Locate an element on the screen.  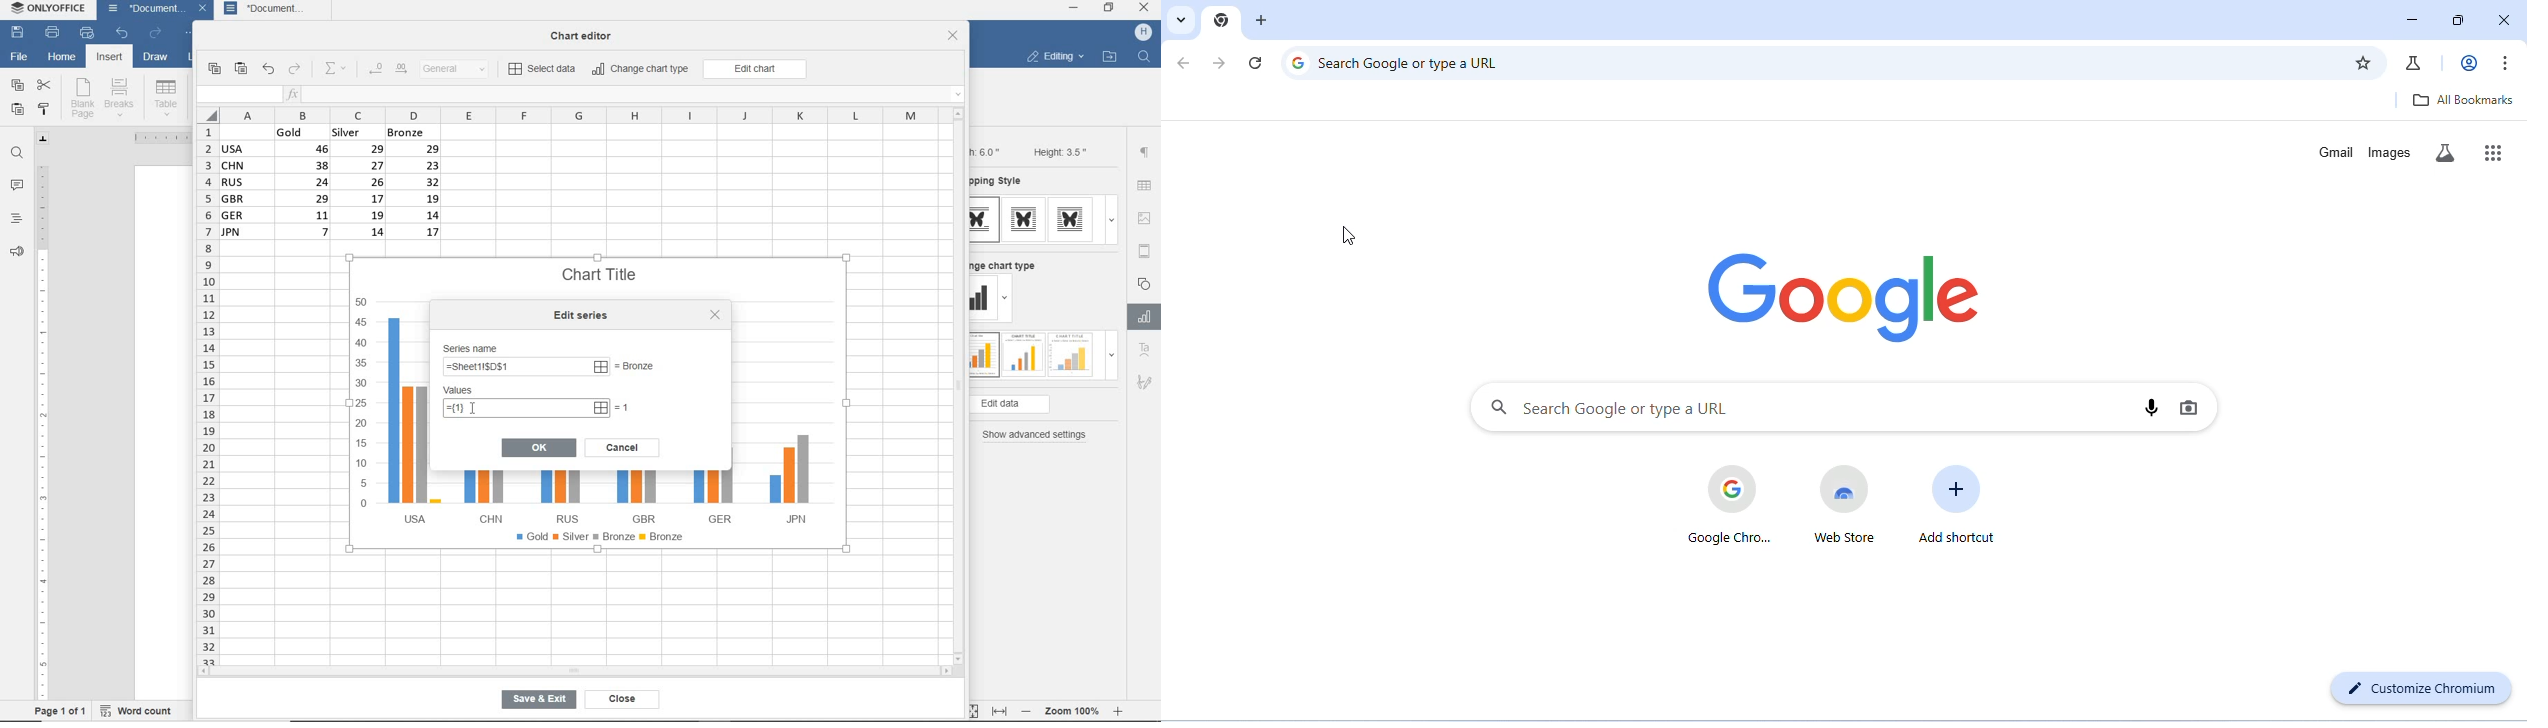
change type is located at coordinates (984, 299).